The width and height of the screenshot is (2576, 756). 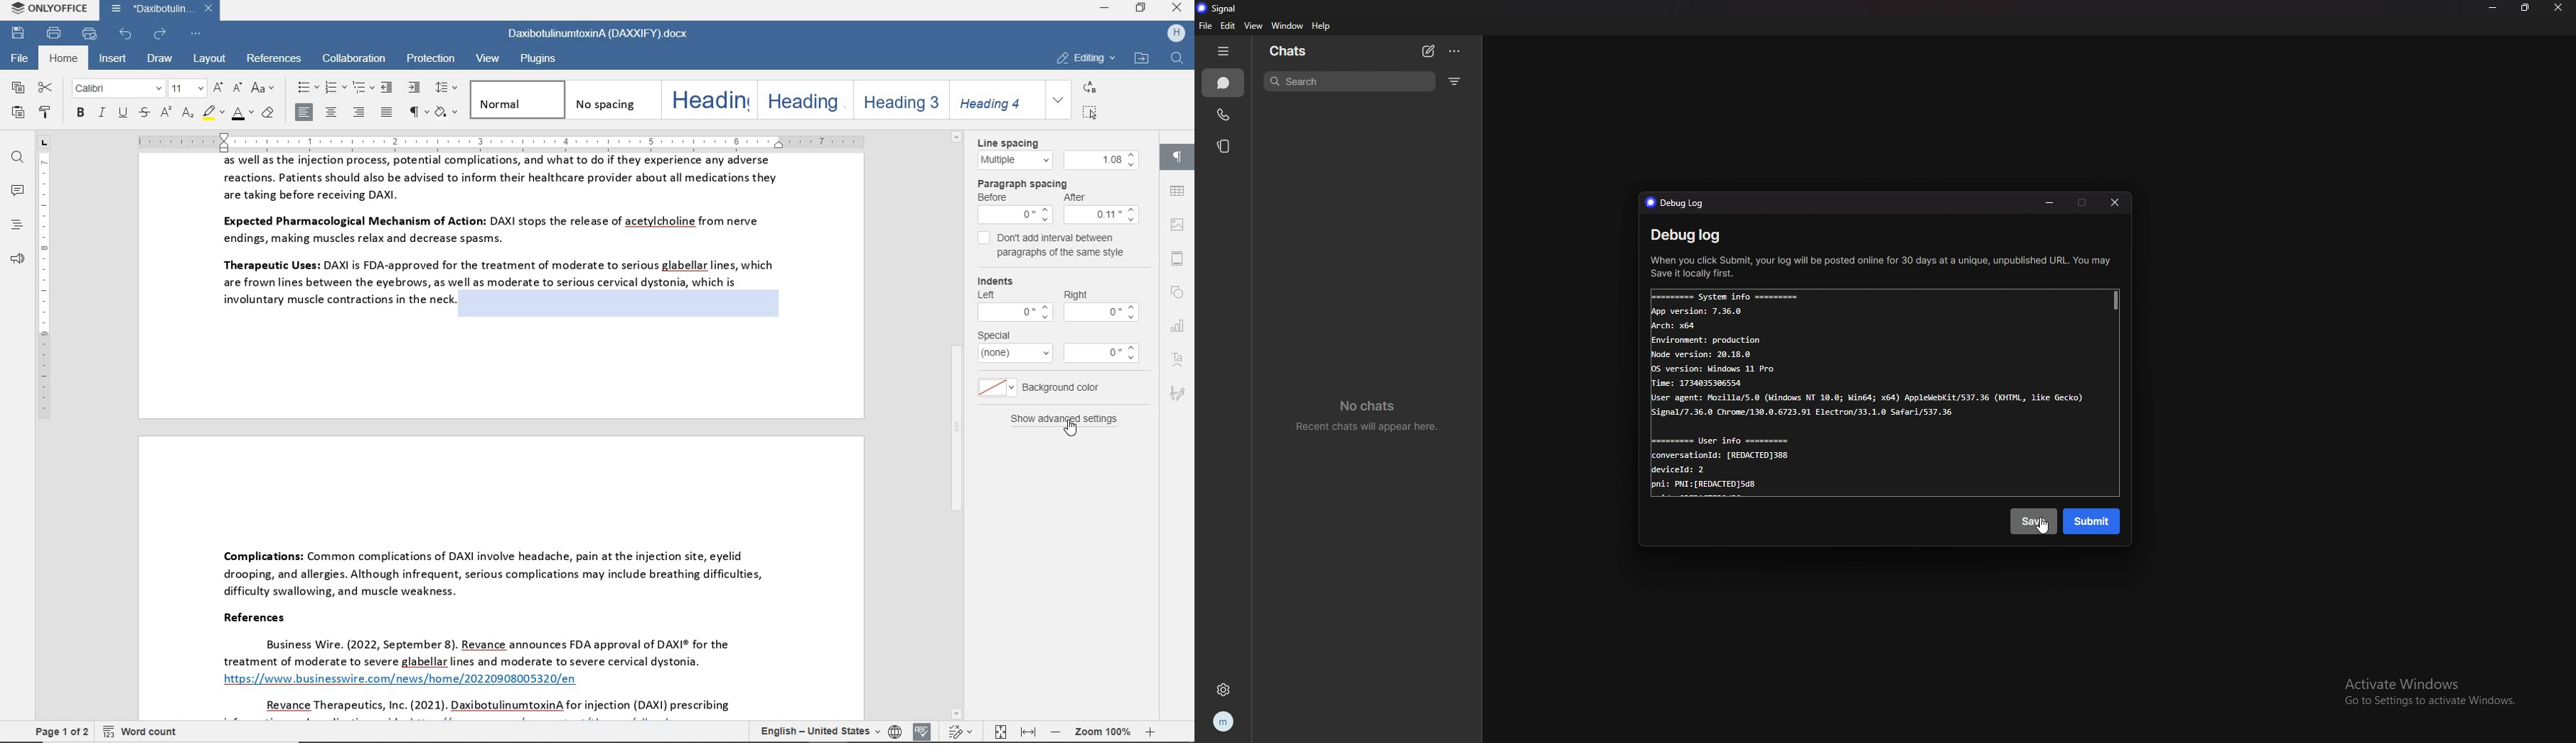 What do you see at coordinates (236, 87) in the screenshot?
I see `decrement font size` at bounding box center [236, 87].